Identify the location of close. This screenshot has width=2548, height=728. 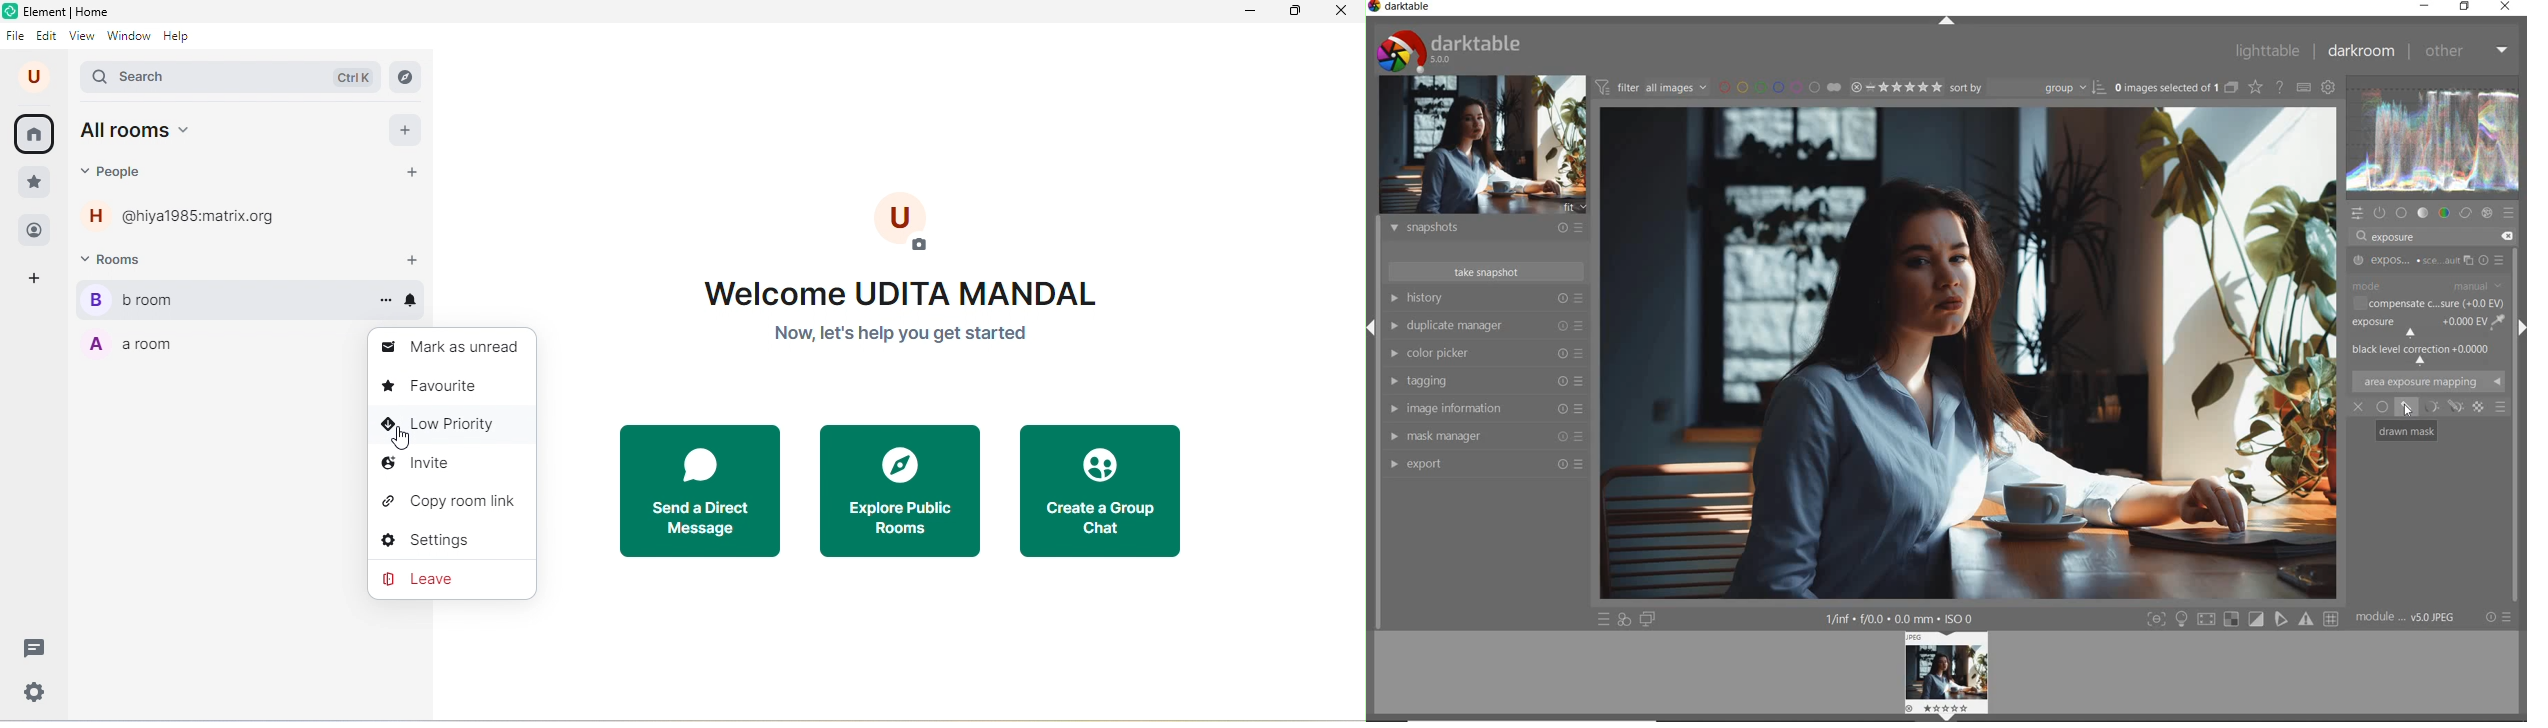
(1340, 11).